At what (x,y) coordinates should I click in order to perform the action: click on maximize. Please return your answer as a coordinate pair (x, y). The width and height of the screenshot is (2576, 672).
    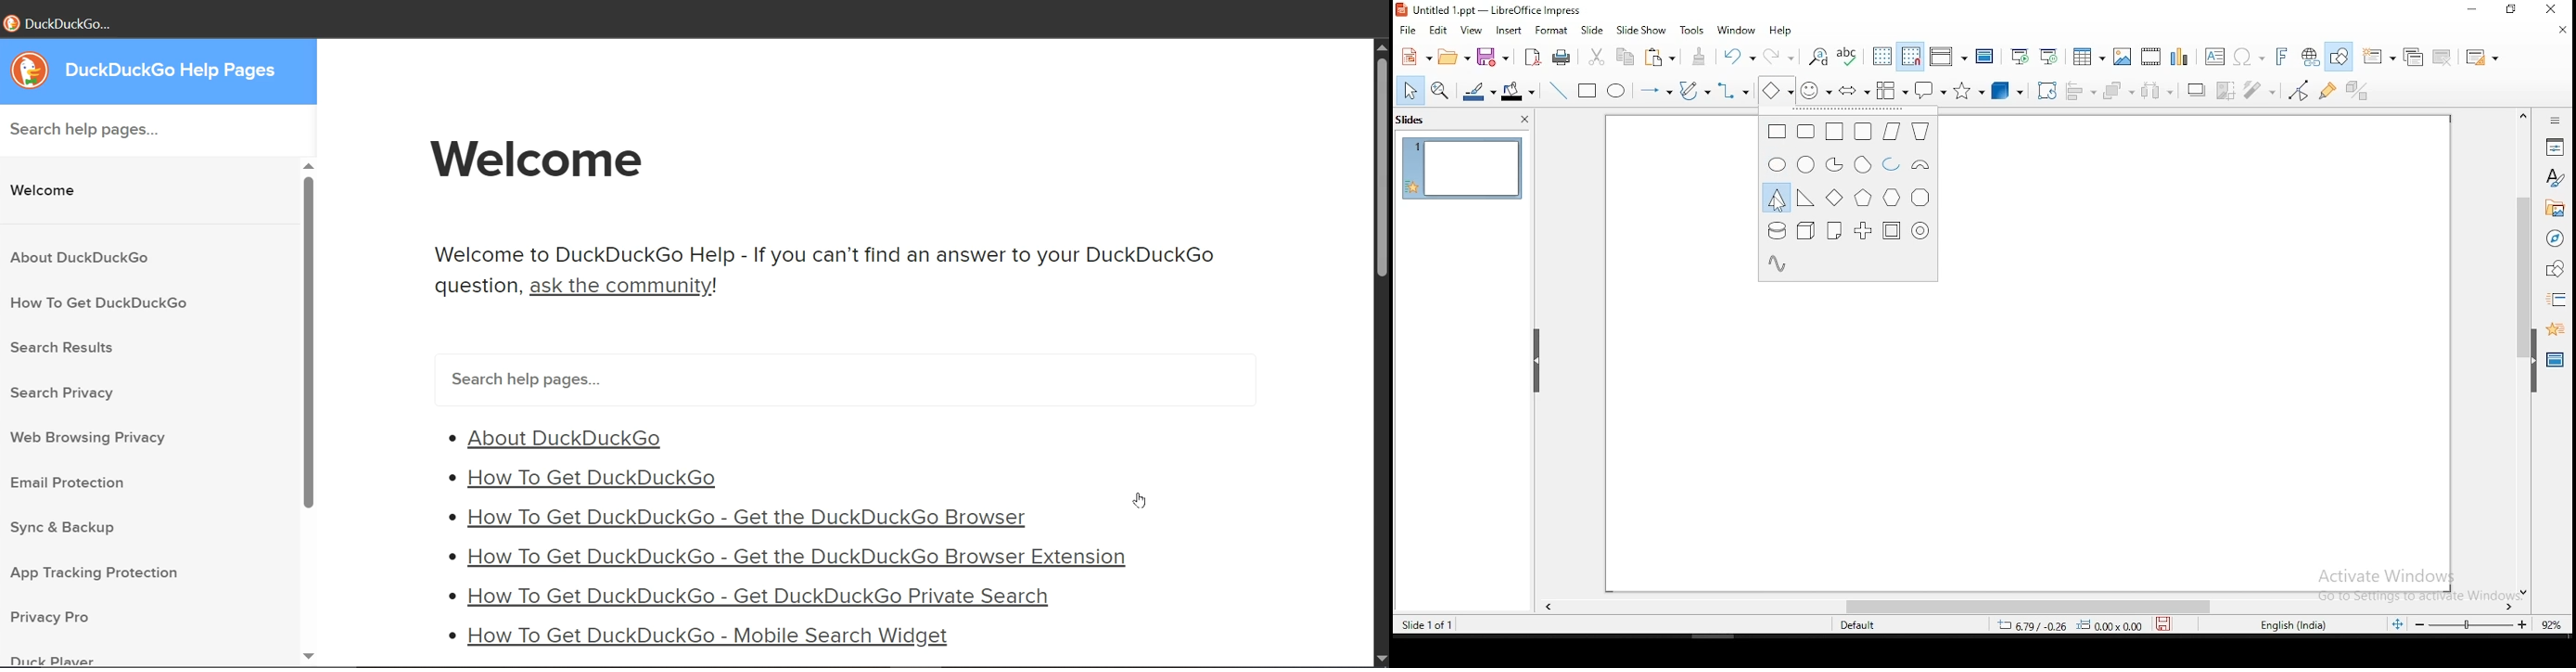
    Looking at the image, I should click on (2514, 10).